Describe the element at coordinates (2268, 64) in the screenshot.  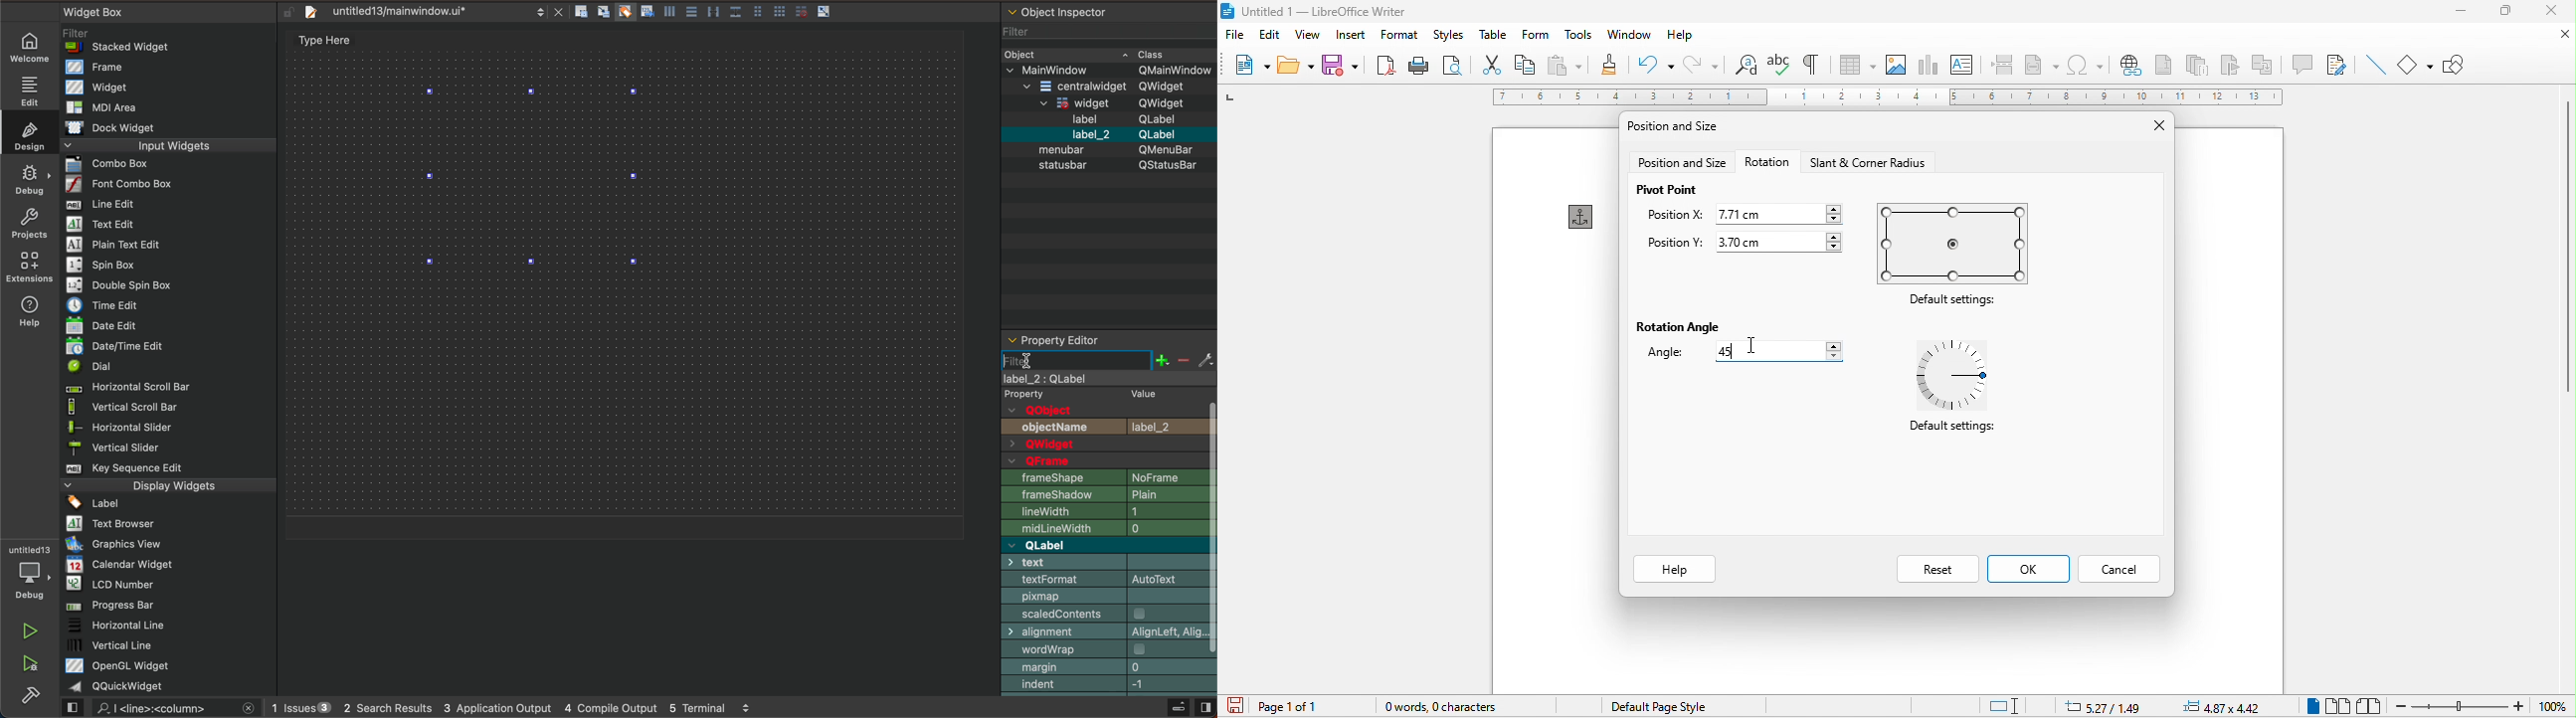
I see `cross reference` at that location.